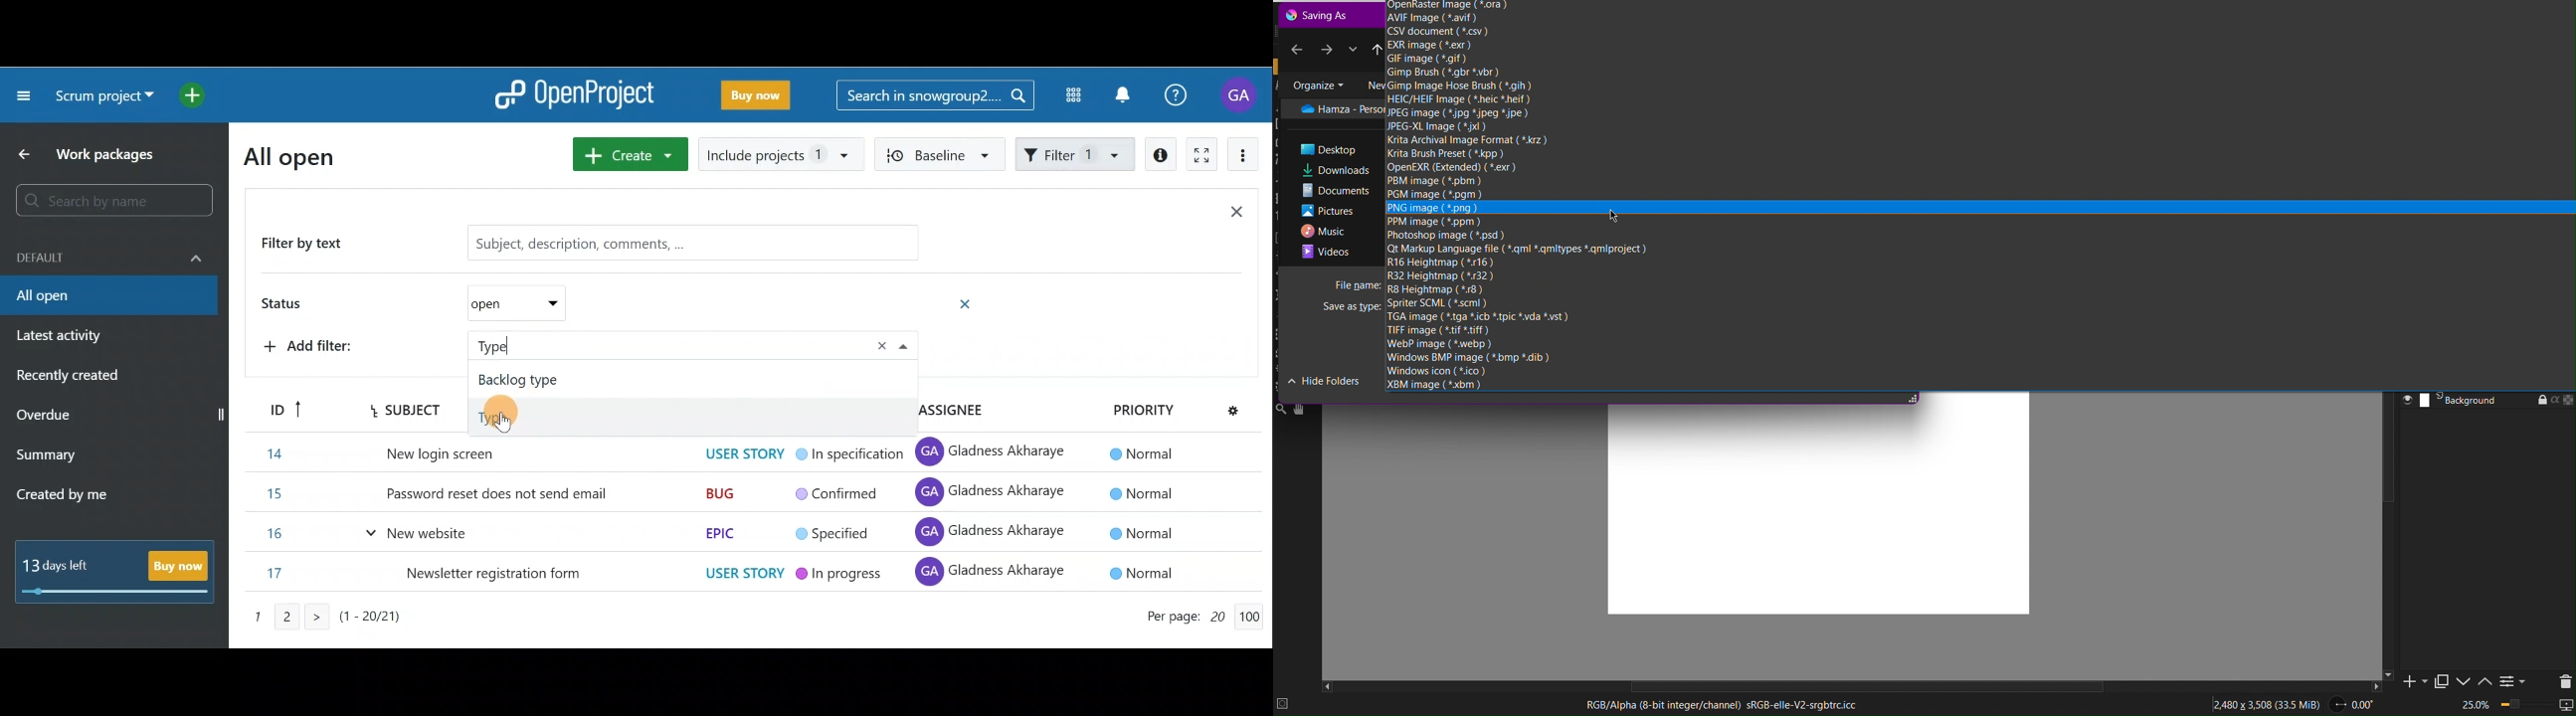 The image size is (2576, 728). What do you see at coordinates (112, 204) in the screenshot?
I see `Search bar` at bounding box center [112, 204].